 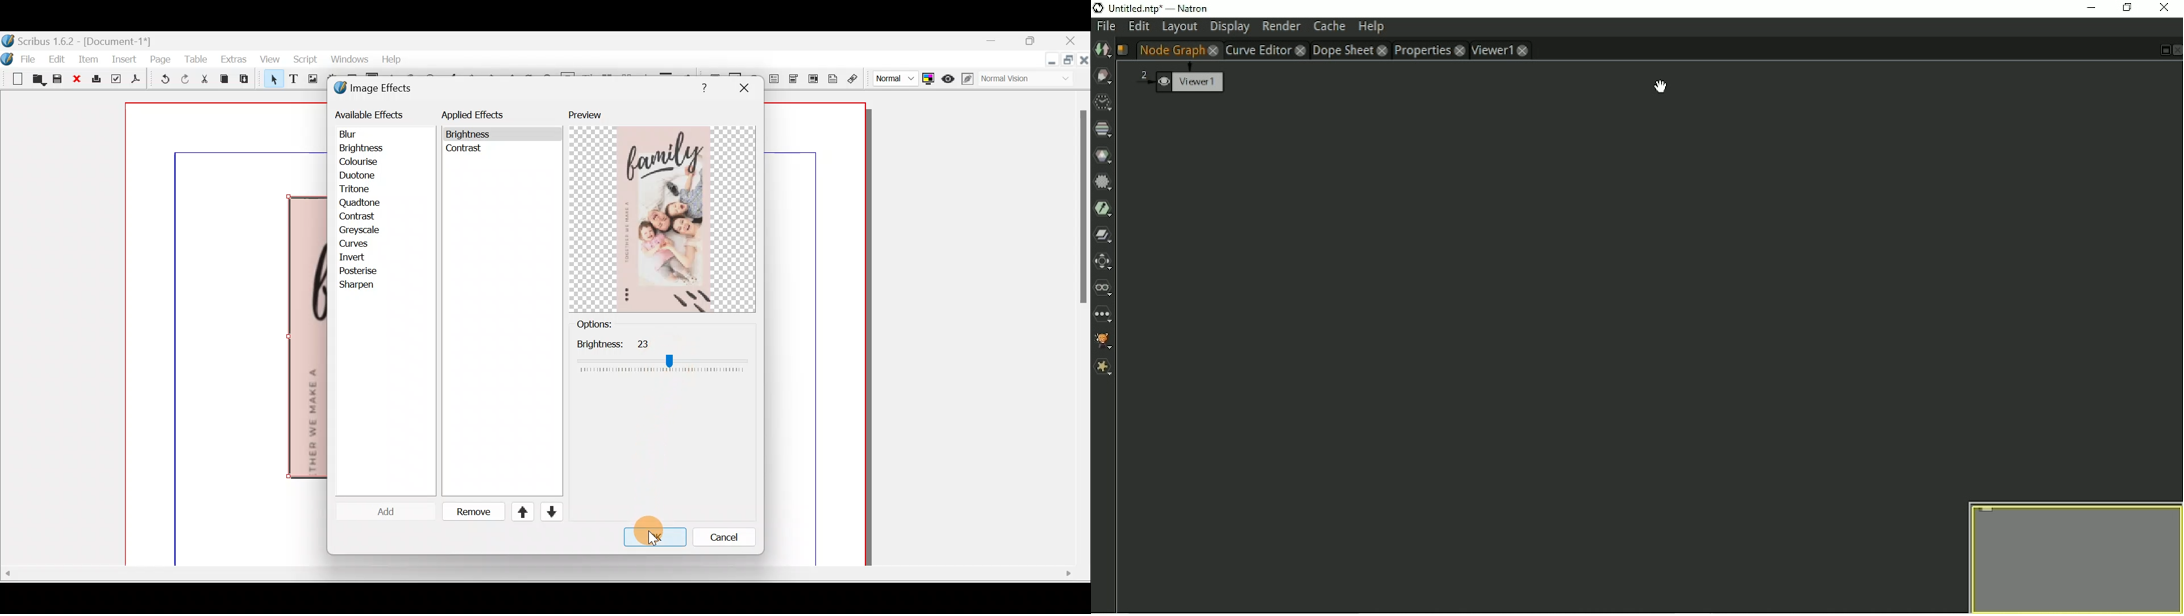 I want to click on Redo, so click(x=185, y=78).